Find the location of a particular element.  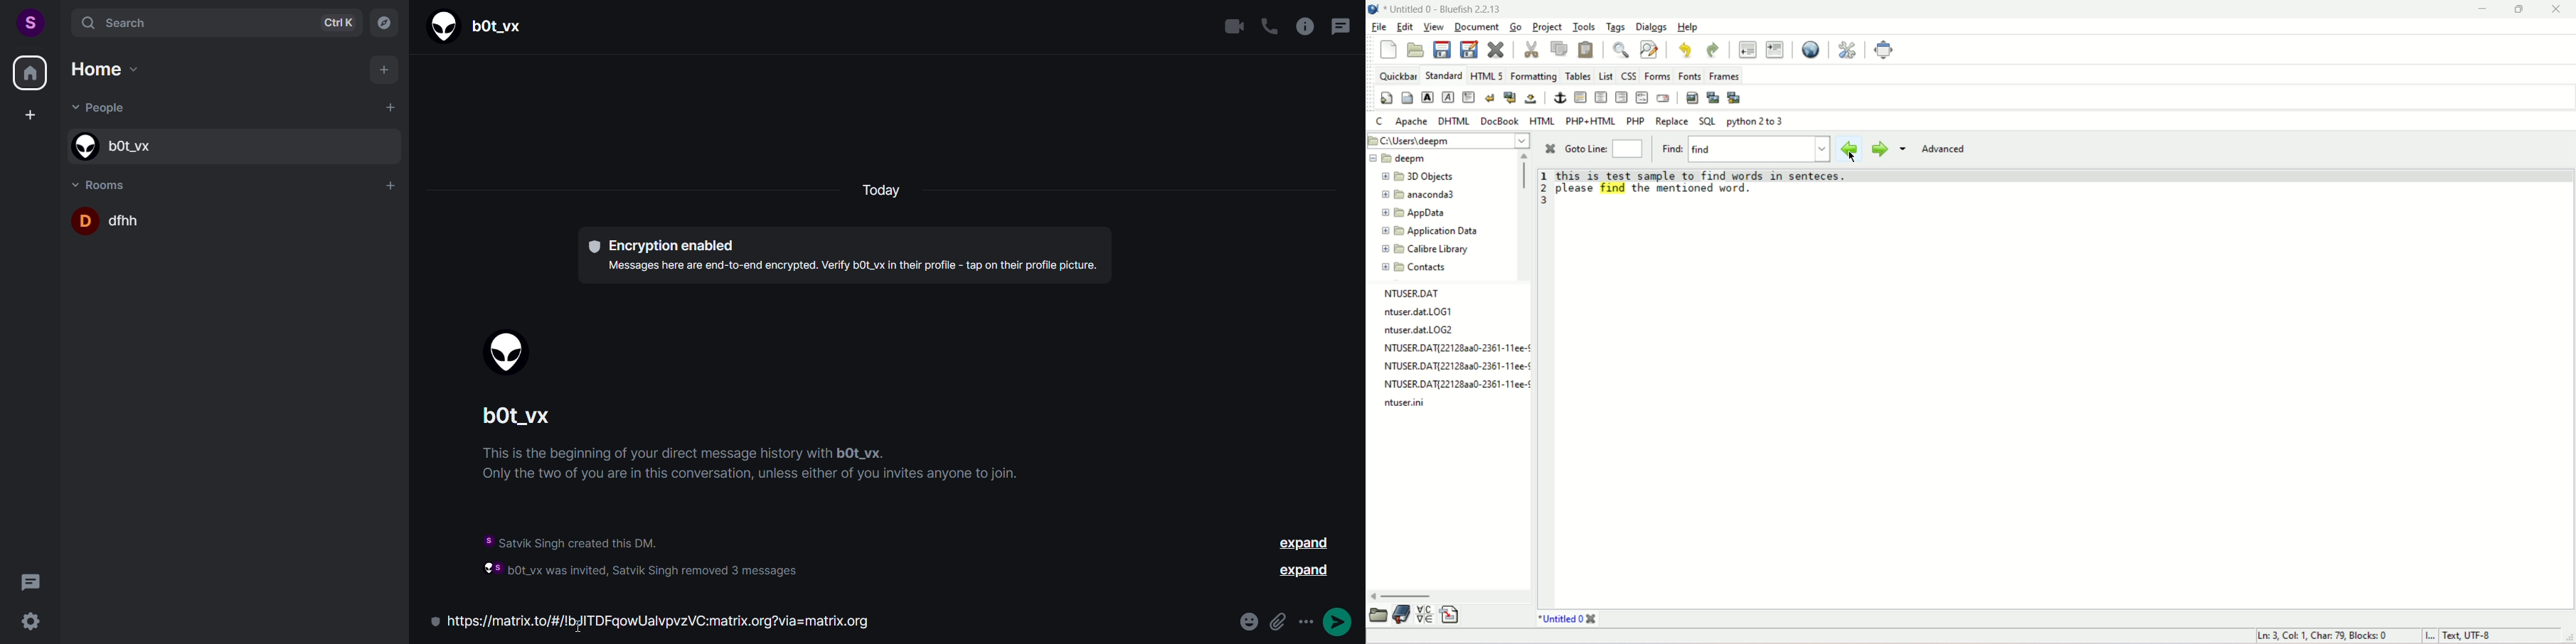

CSS is located at coordinates (1630, 74).